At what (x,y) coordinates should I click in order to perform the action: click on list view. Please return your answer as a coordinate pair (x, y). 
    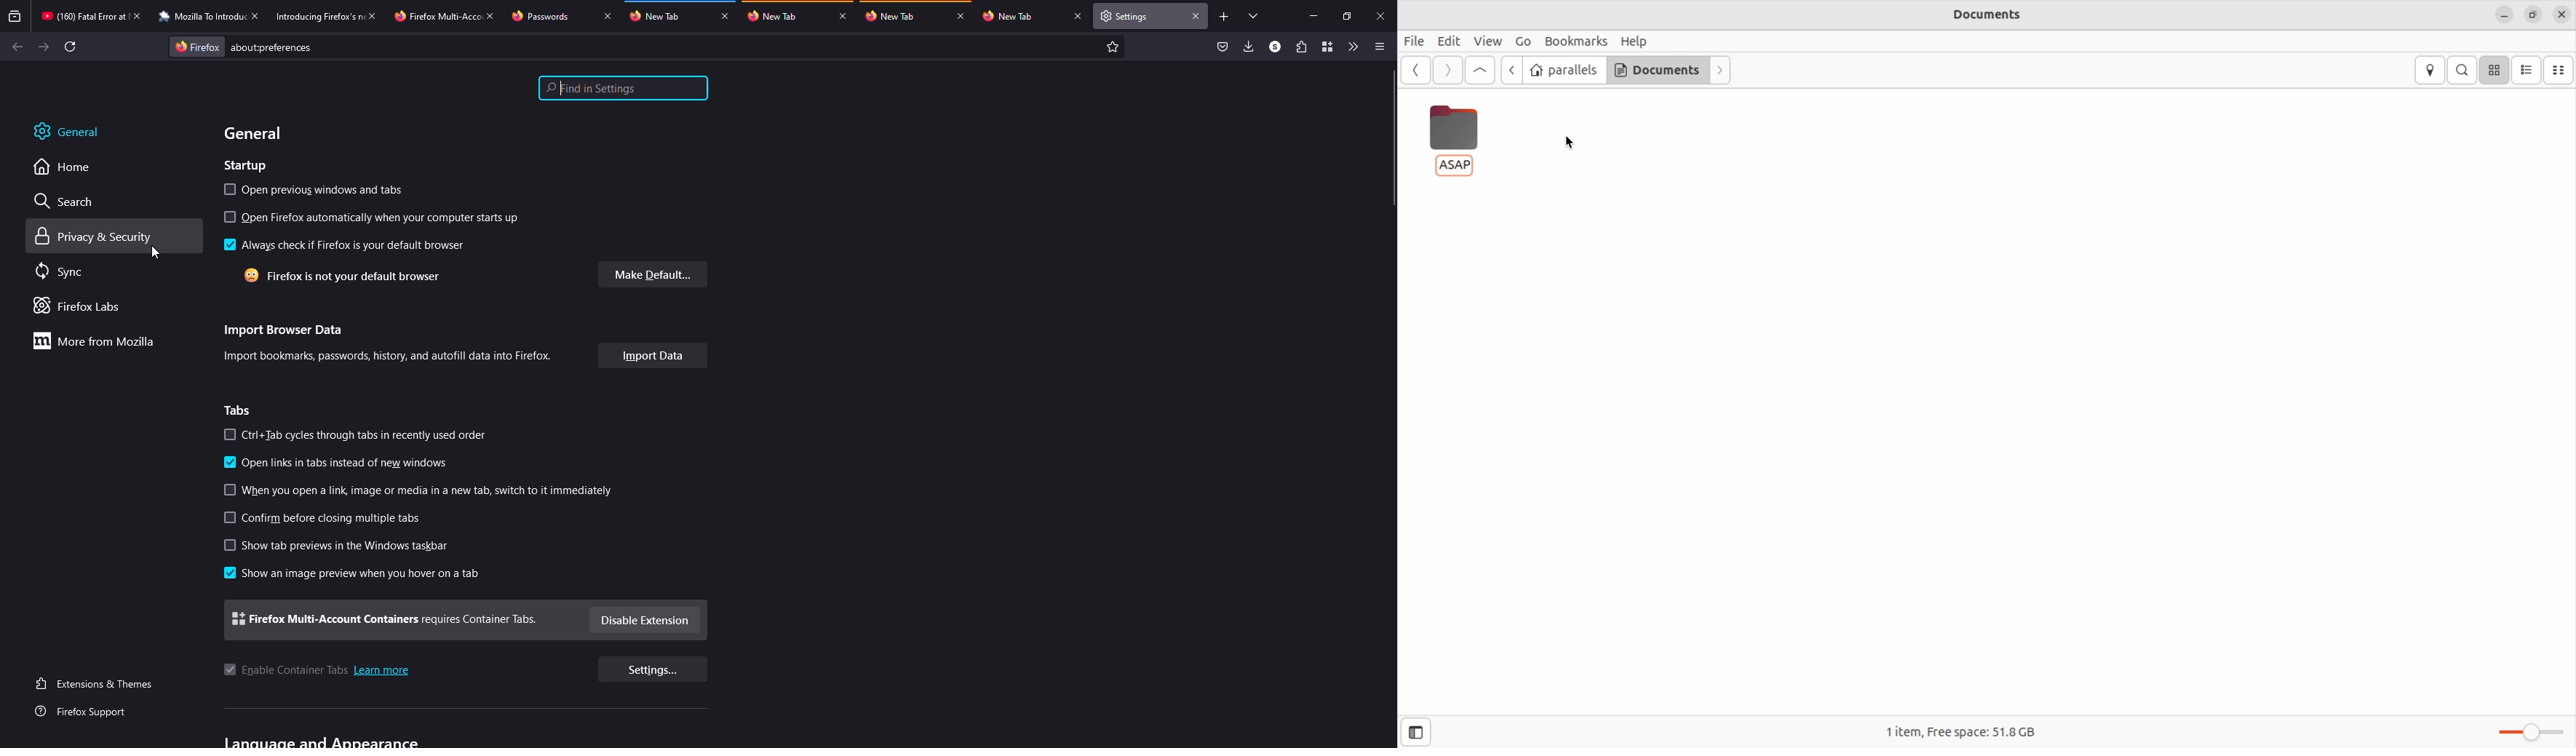
    Looking at the image, I should click on (2529, 69).